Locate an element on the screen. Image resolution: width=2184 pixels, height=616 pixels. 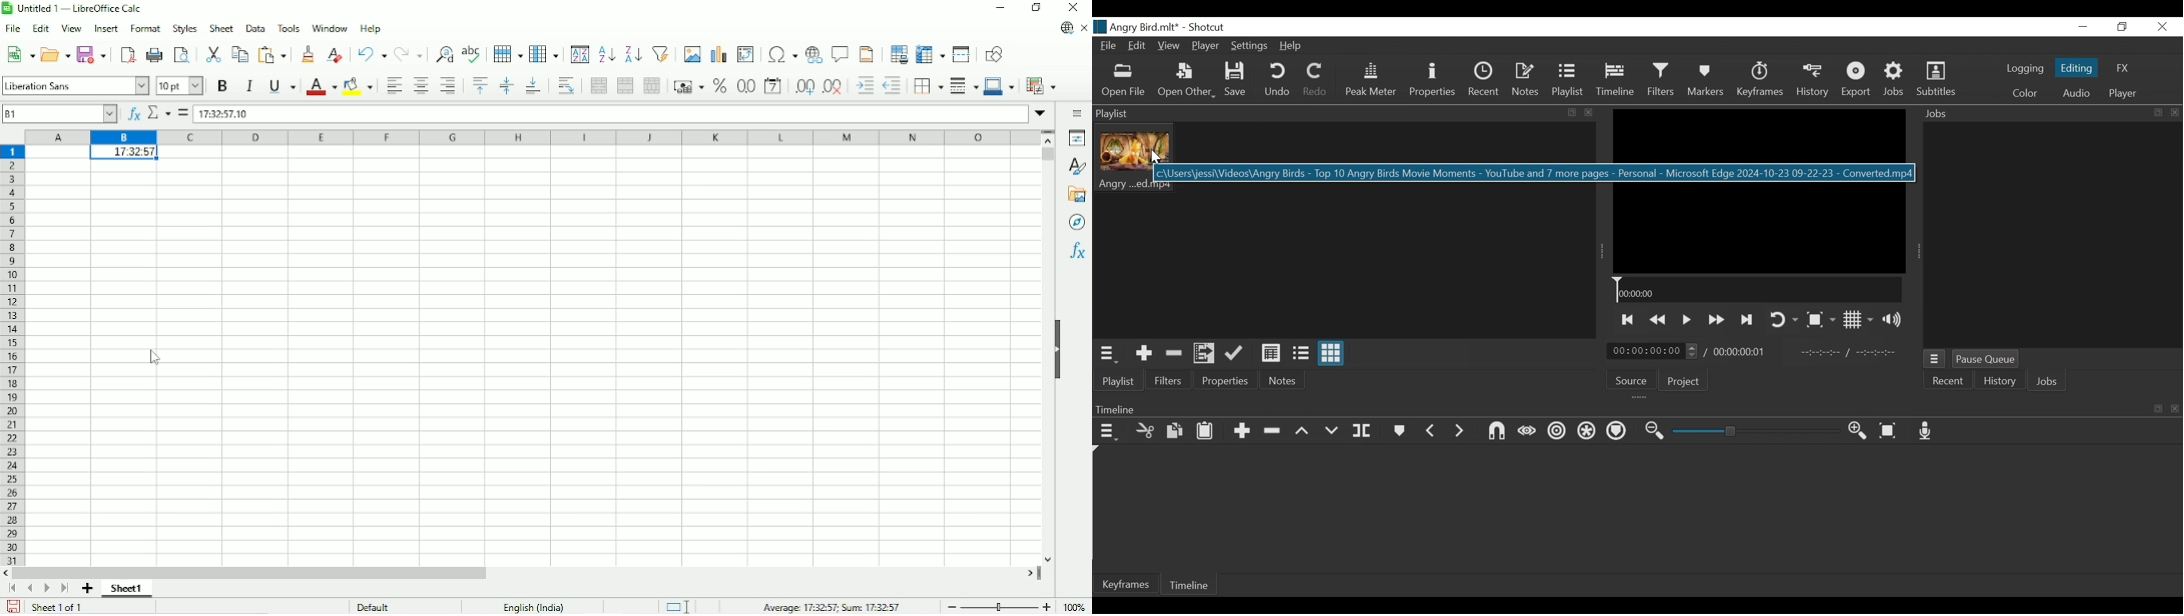
Ripple markers is located at coordinates (1616, 432).